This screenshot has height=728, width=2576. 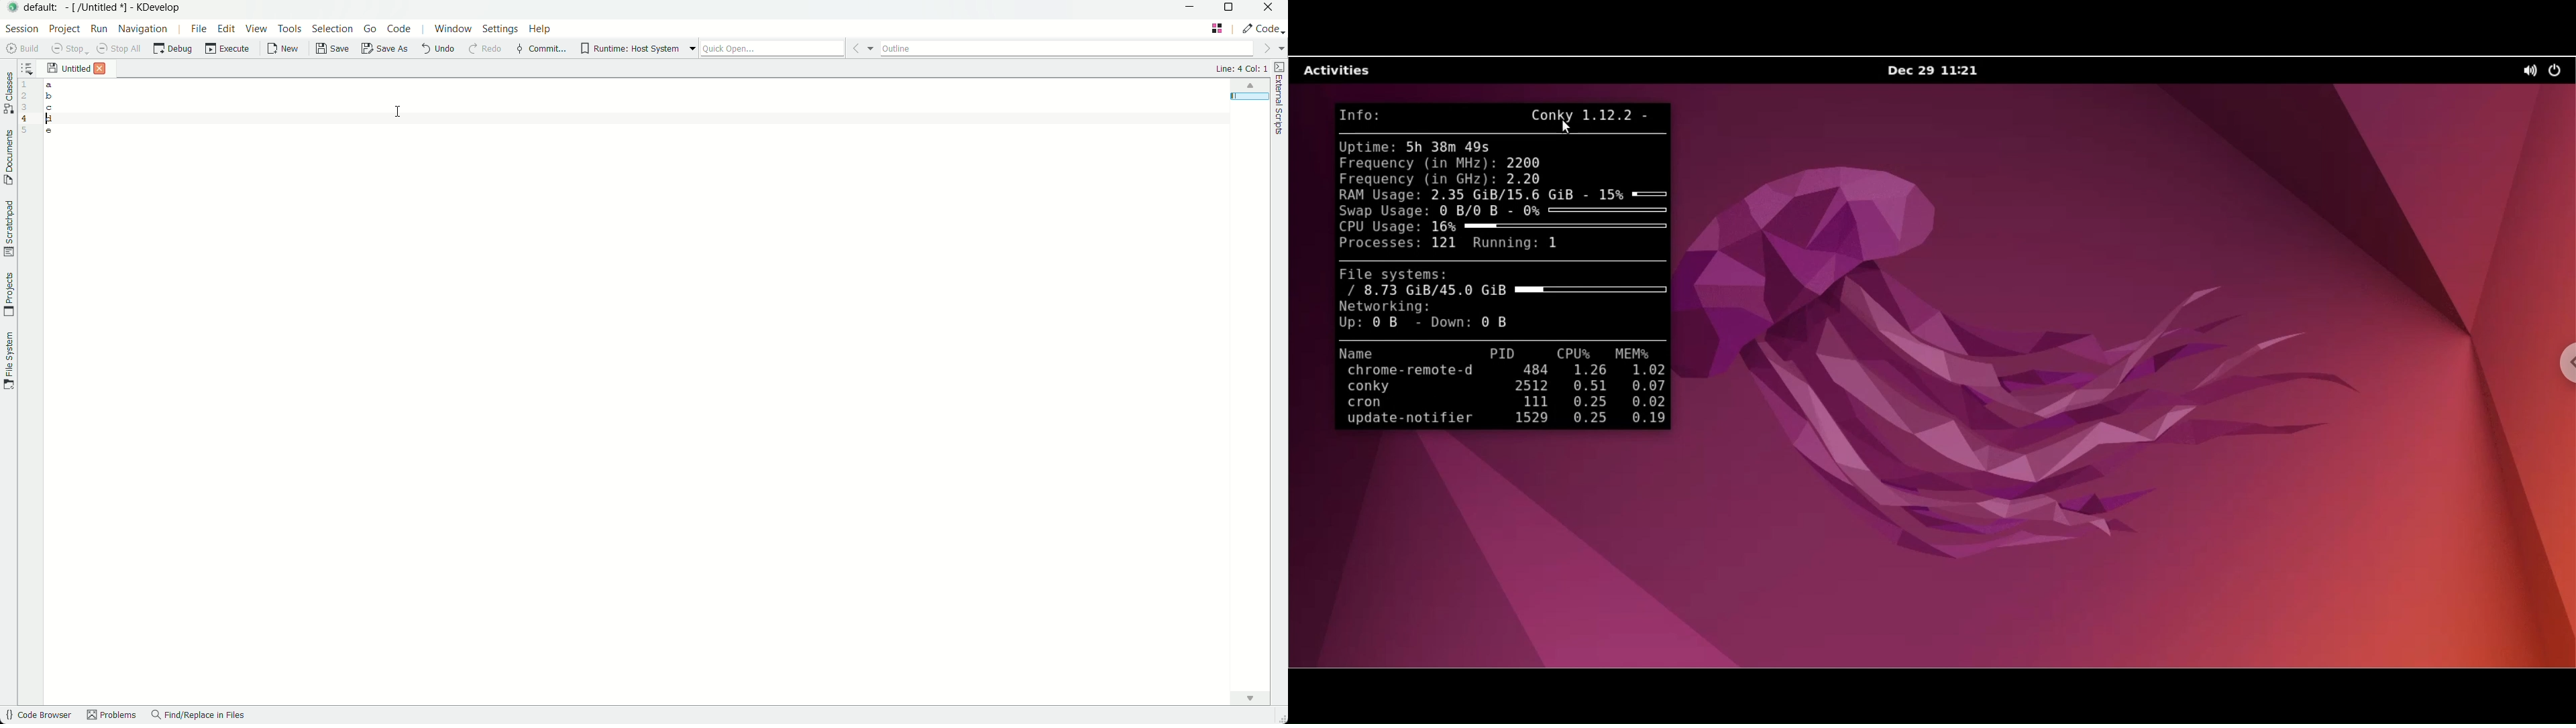 I want to click on code browser, so click(x=38, y=716).